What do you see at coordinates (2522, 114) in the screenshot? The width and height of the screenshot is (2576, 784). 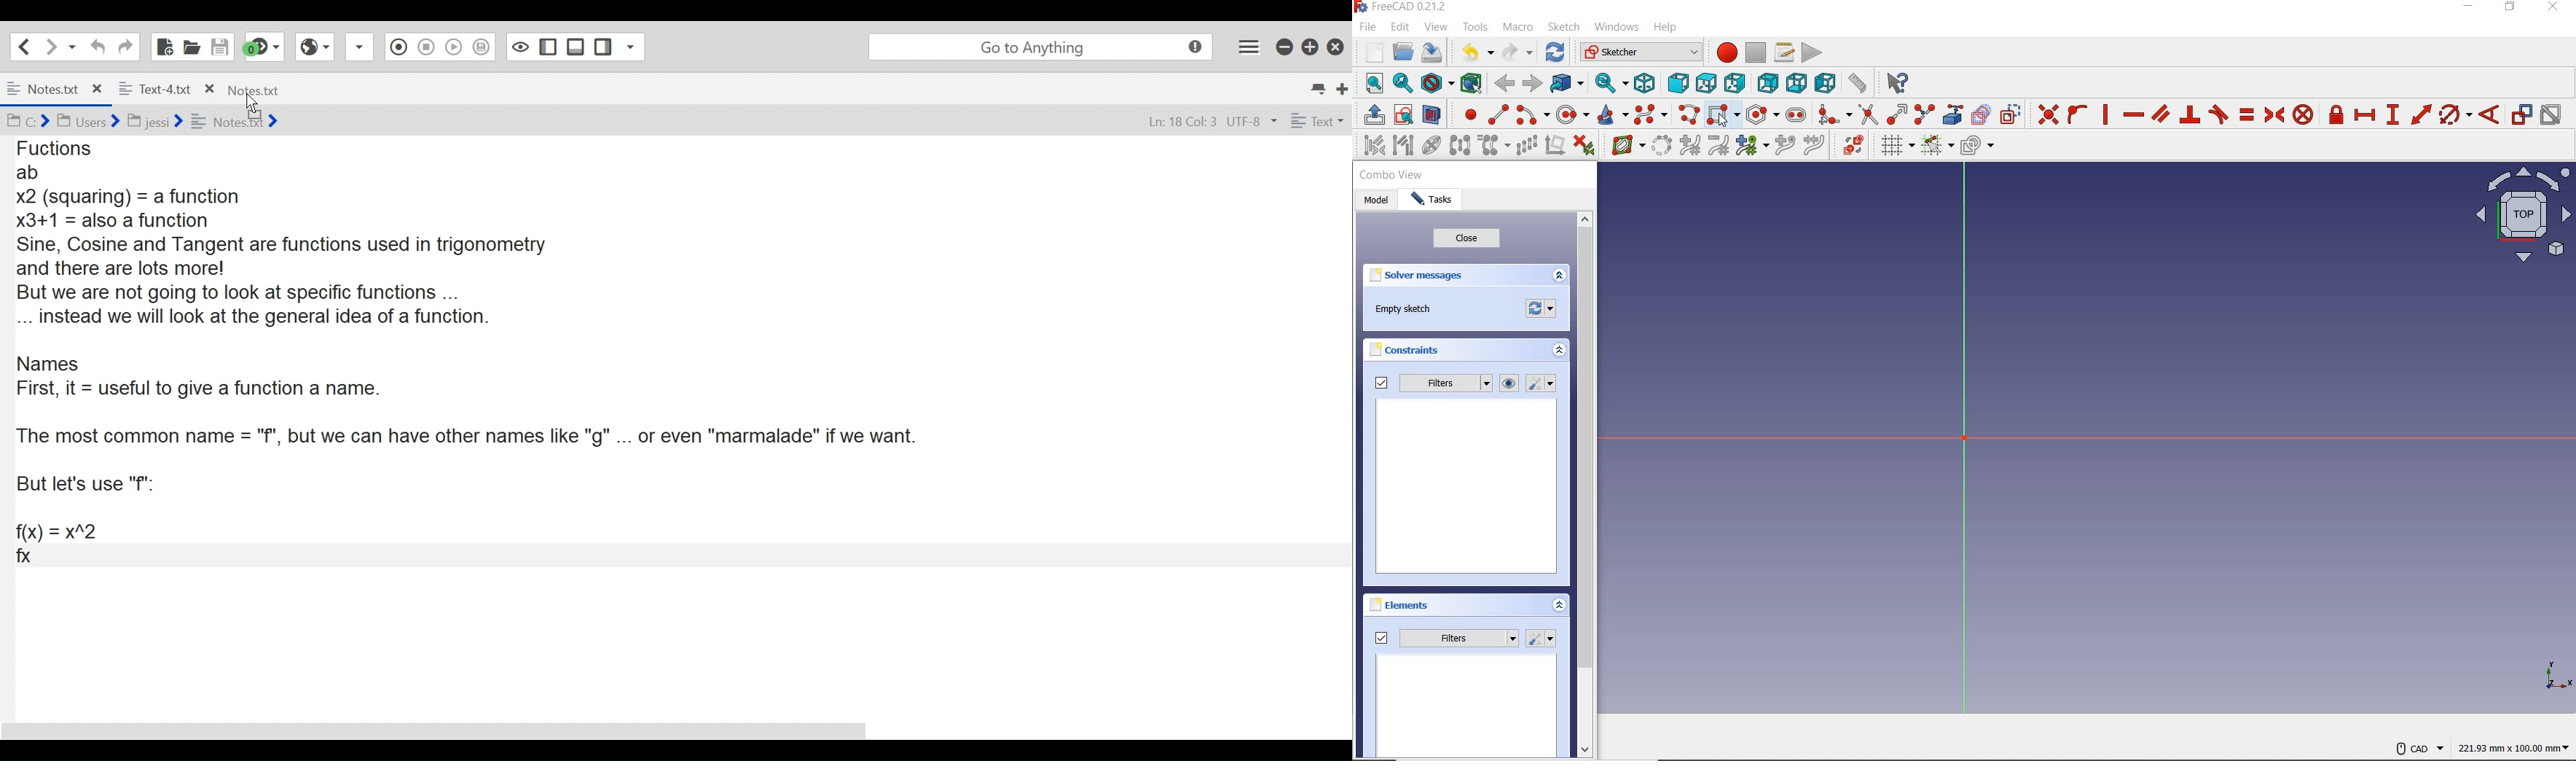 I see `toggle driving` at bounding box center [2522, 114].